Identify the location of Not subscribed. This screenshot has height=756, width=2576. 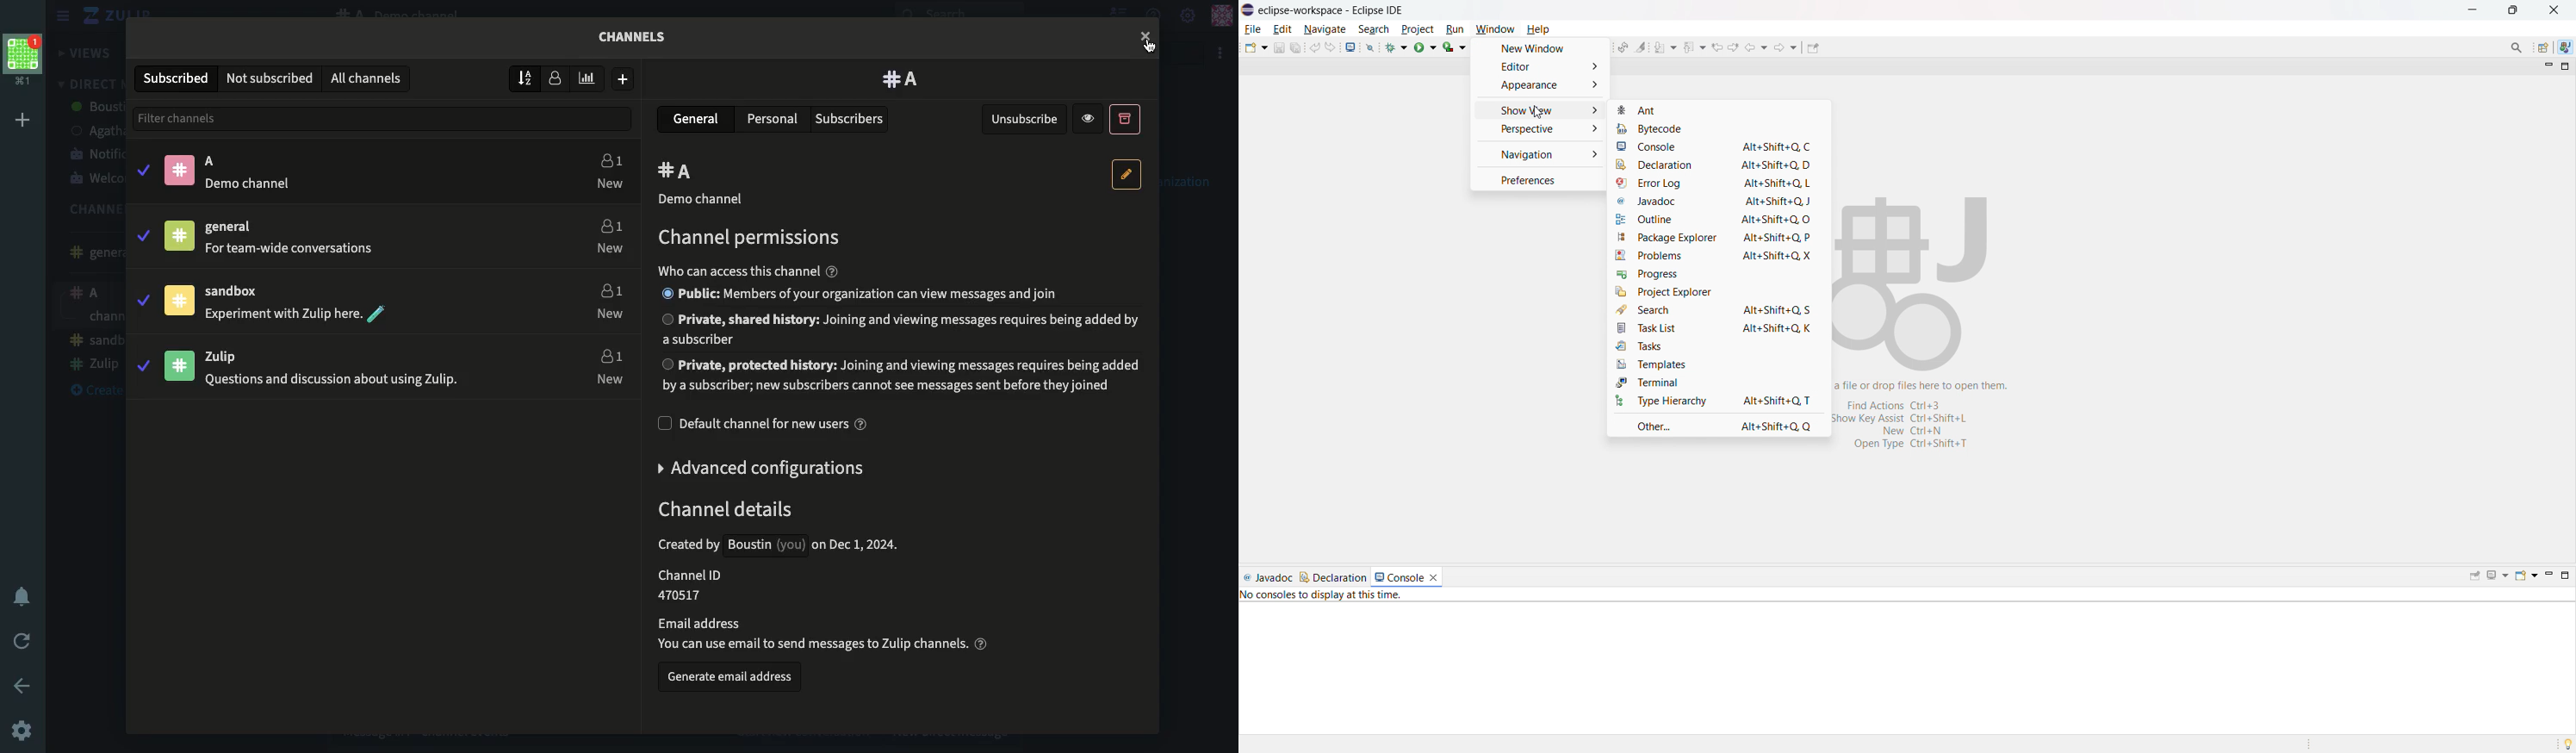
(270, 78).